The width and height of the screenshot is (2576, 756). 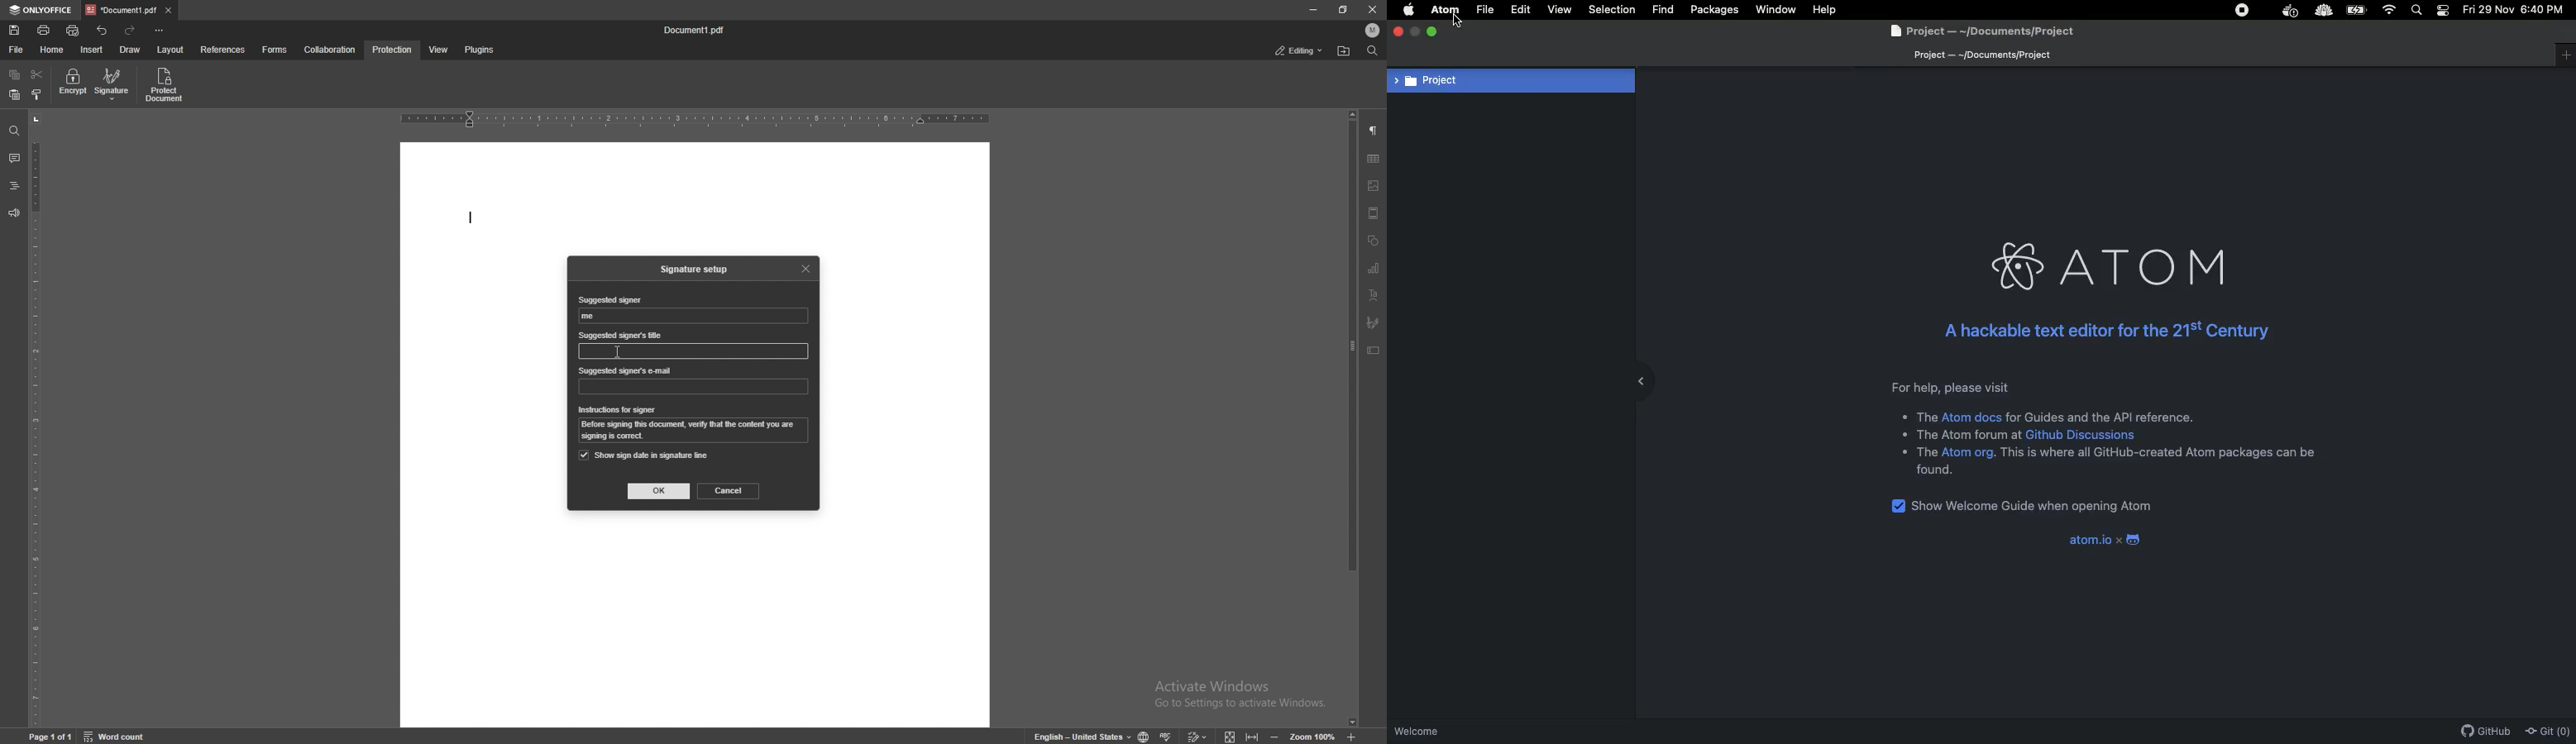 What do you see at coordinates (1969, 453) in the screenshot?
I see `Atom.org` at bounding box center [1969, 453].